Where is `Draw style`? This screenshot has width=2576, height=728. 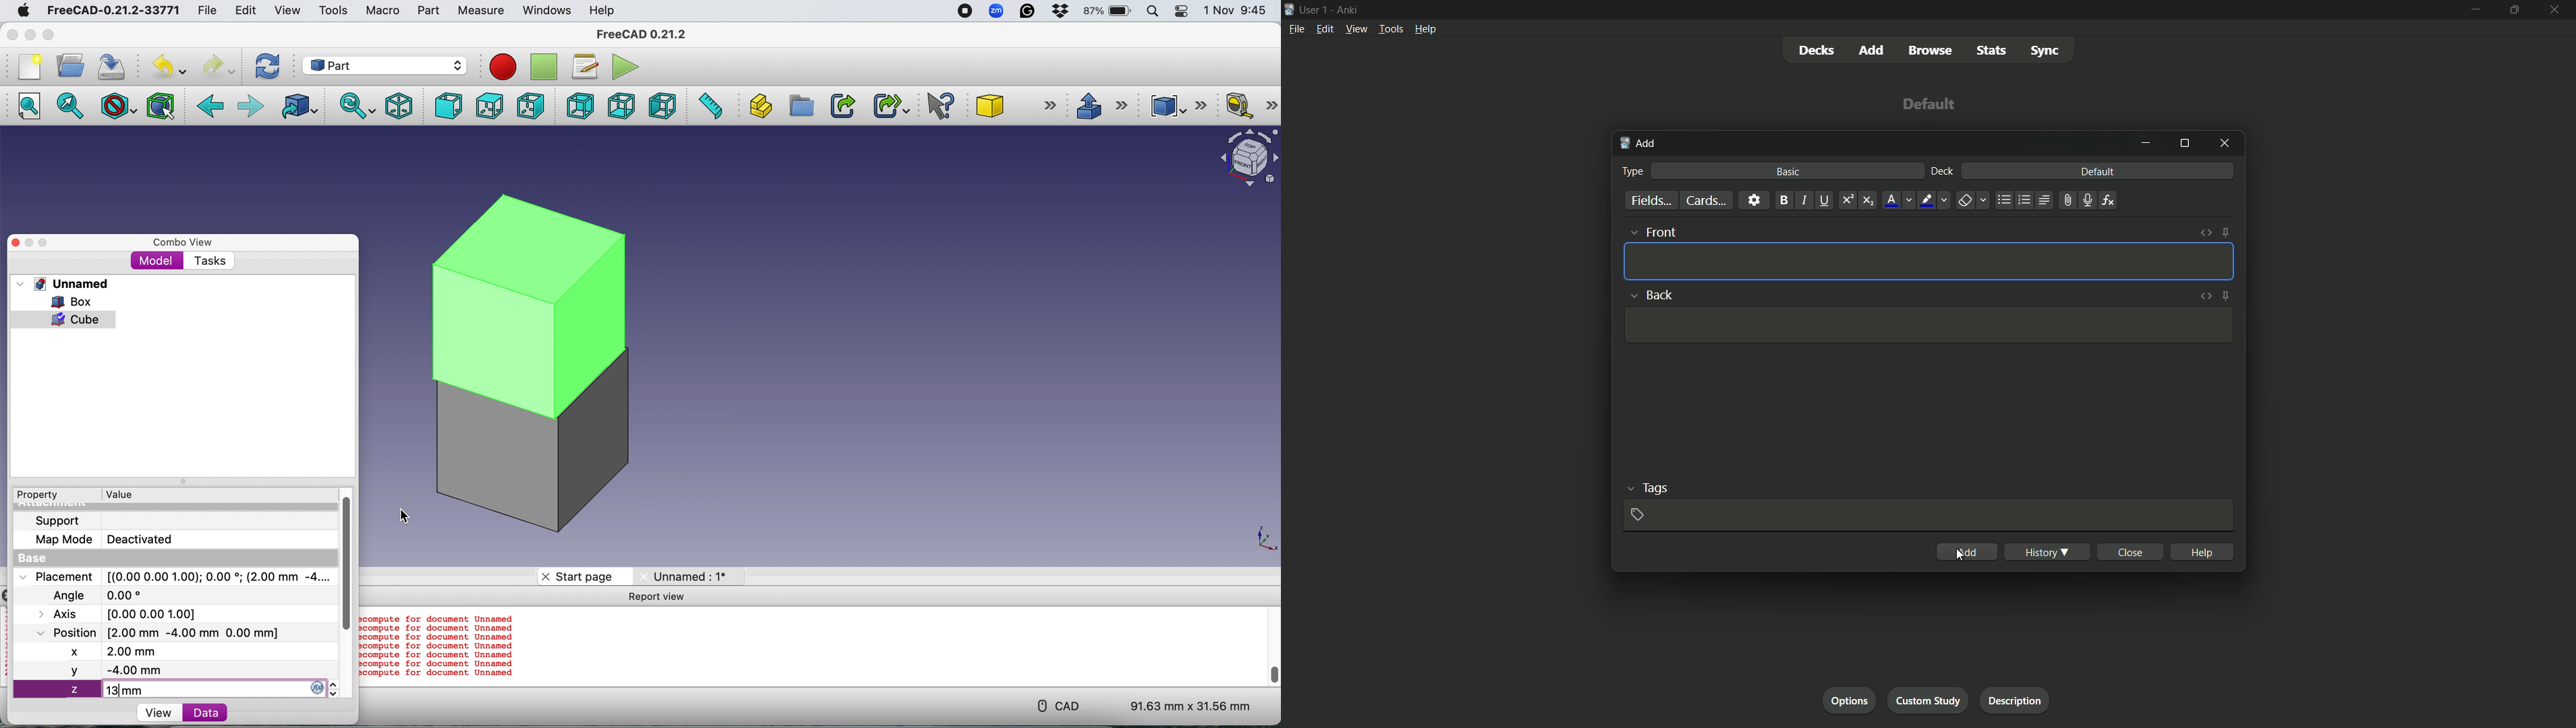
Draw style is located at coordinates (120, 106).